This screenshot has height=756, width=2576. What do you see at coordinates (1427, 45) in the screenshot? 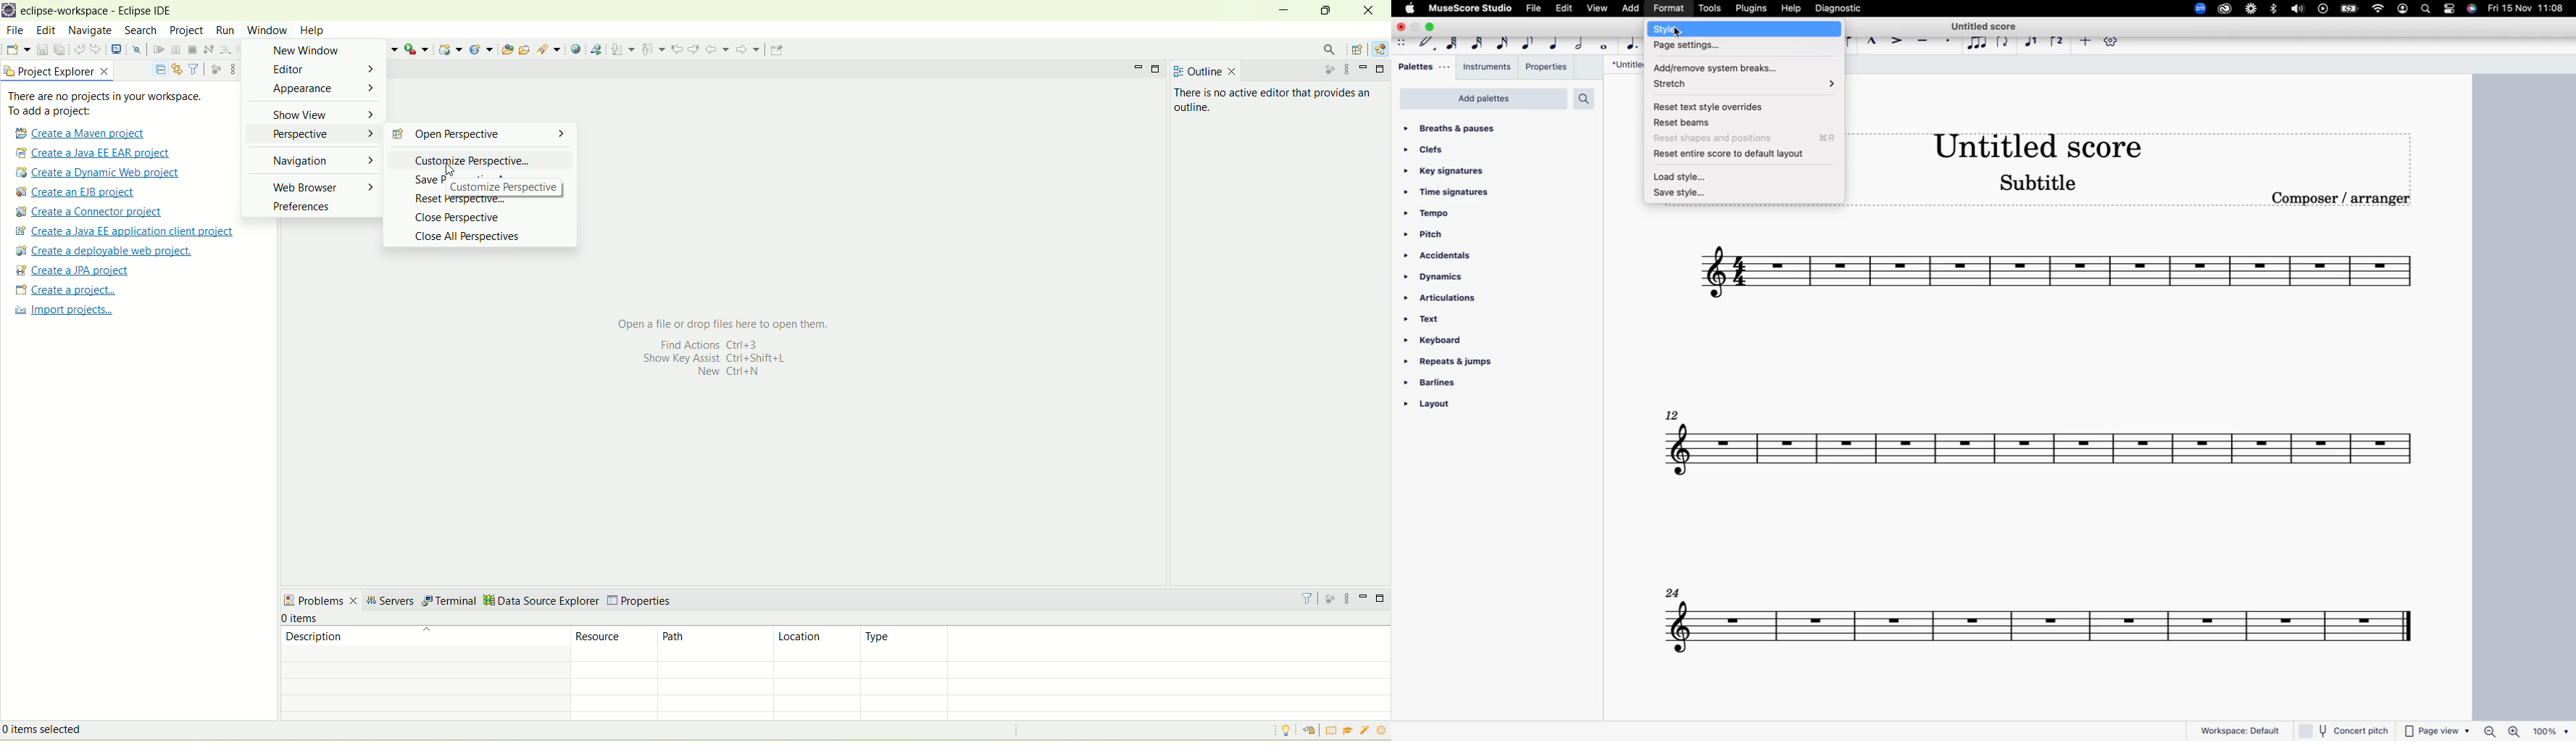
I see `default` at bounding box center [1427, 45].